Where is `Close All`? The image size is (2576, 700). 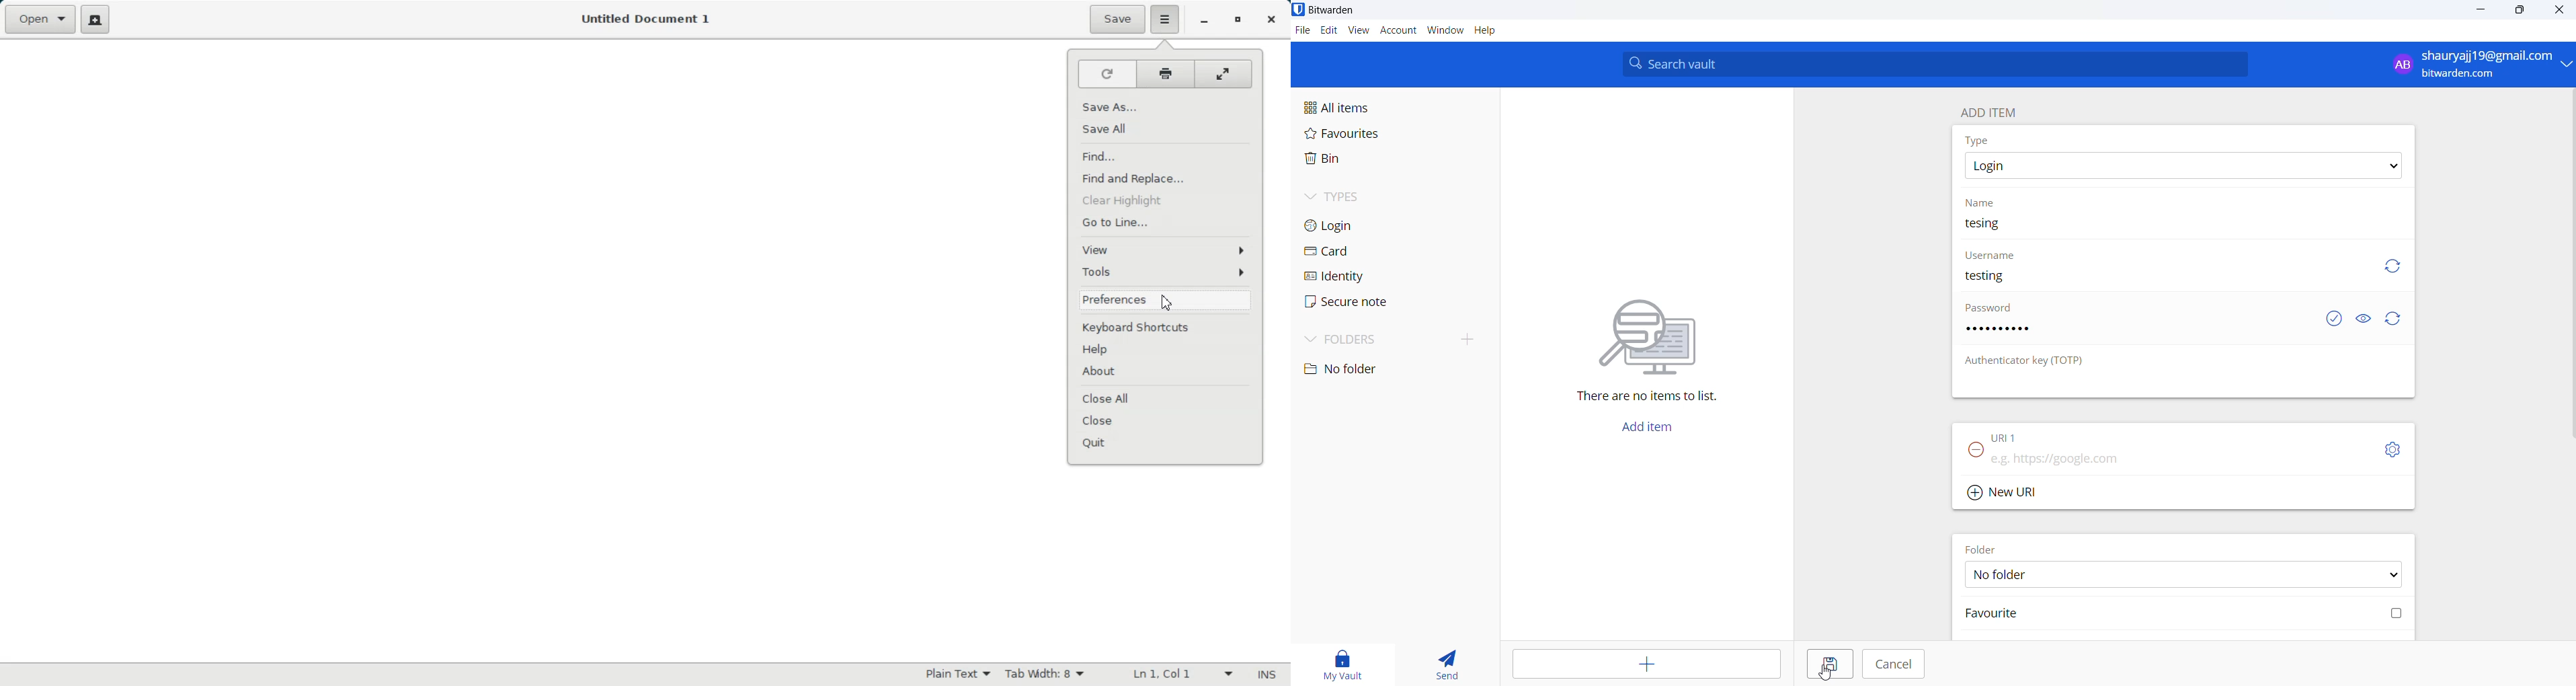 Close All is located at coordinates (1167, 397).